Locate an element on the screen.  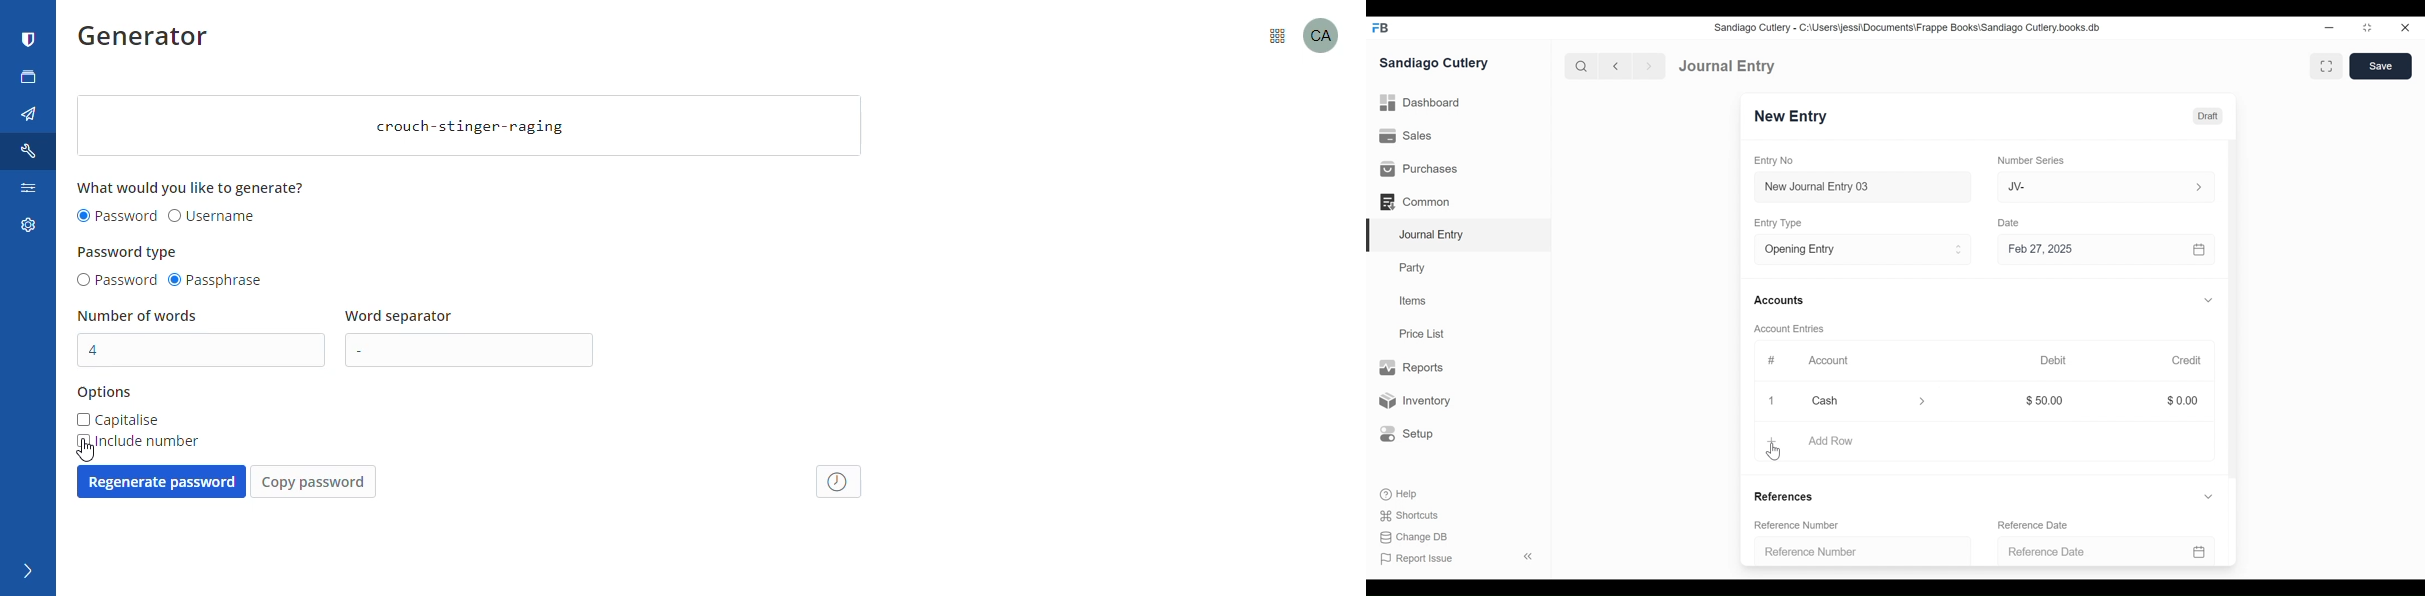
Frappe Books Desktop Icon is located at coordinates (1380, 28).